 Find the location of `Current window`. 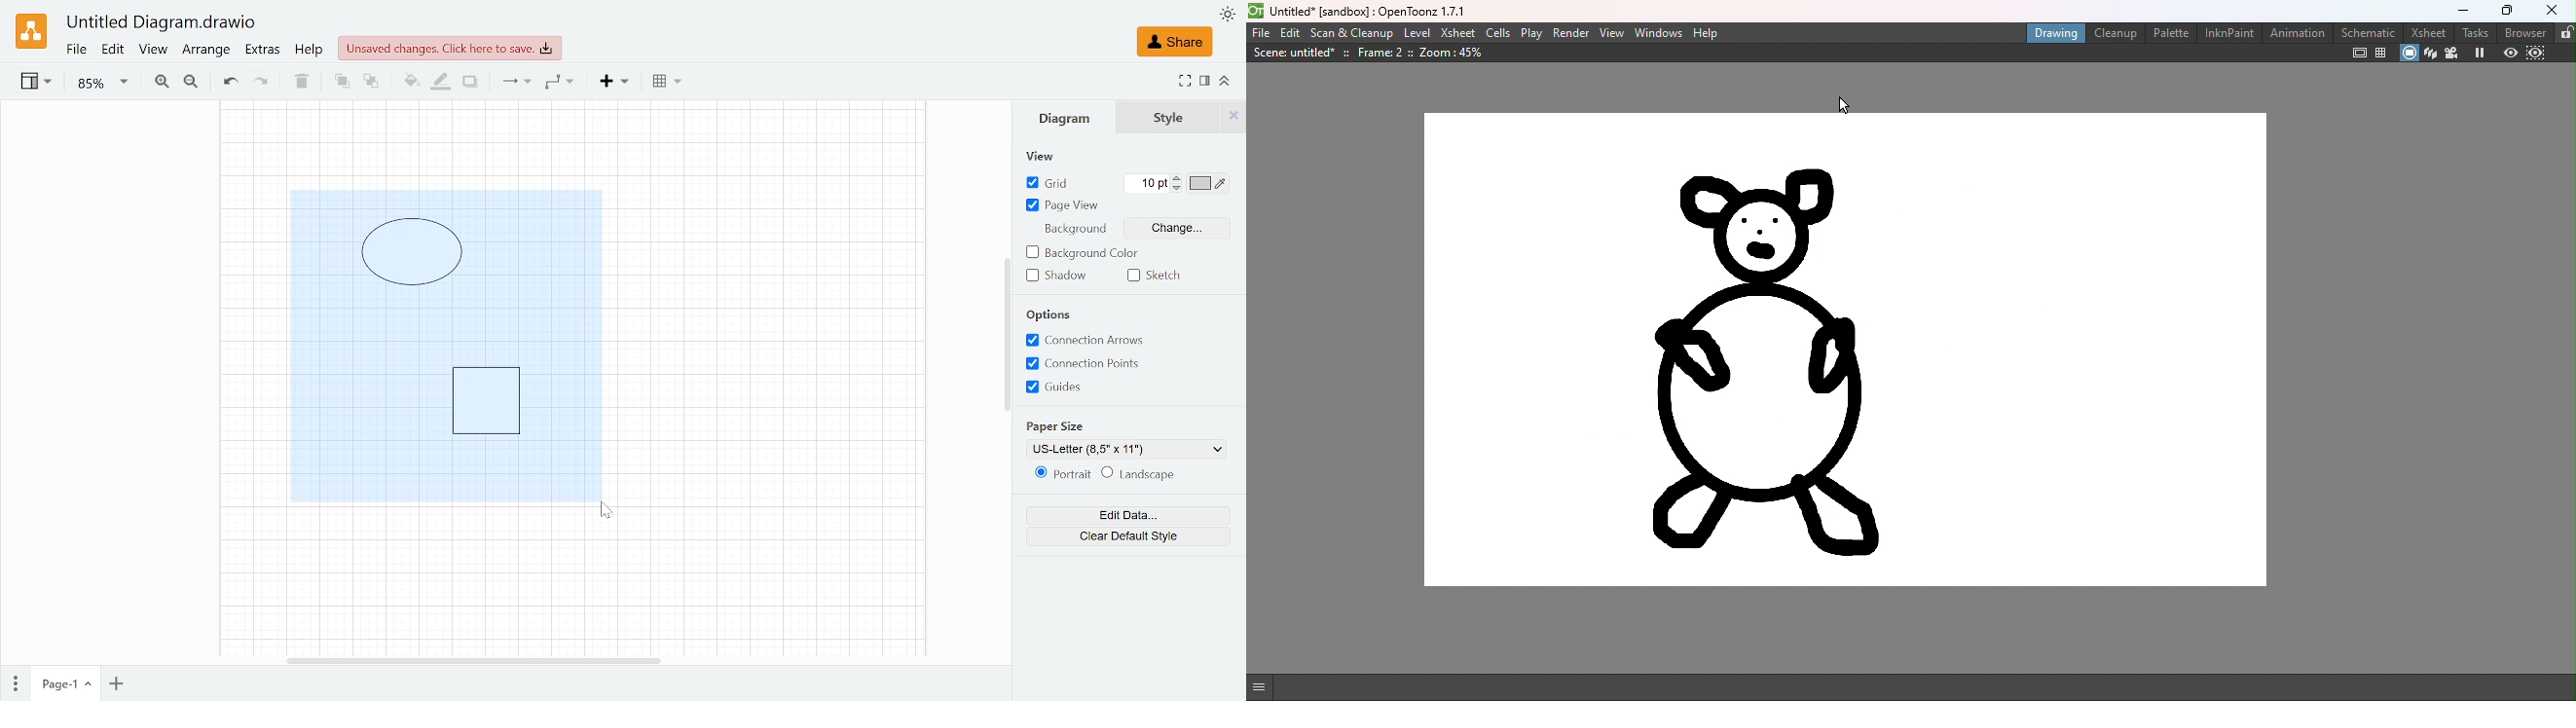

Current window is located at coordinates (163, 23).